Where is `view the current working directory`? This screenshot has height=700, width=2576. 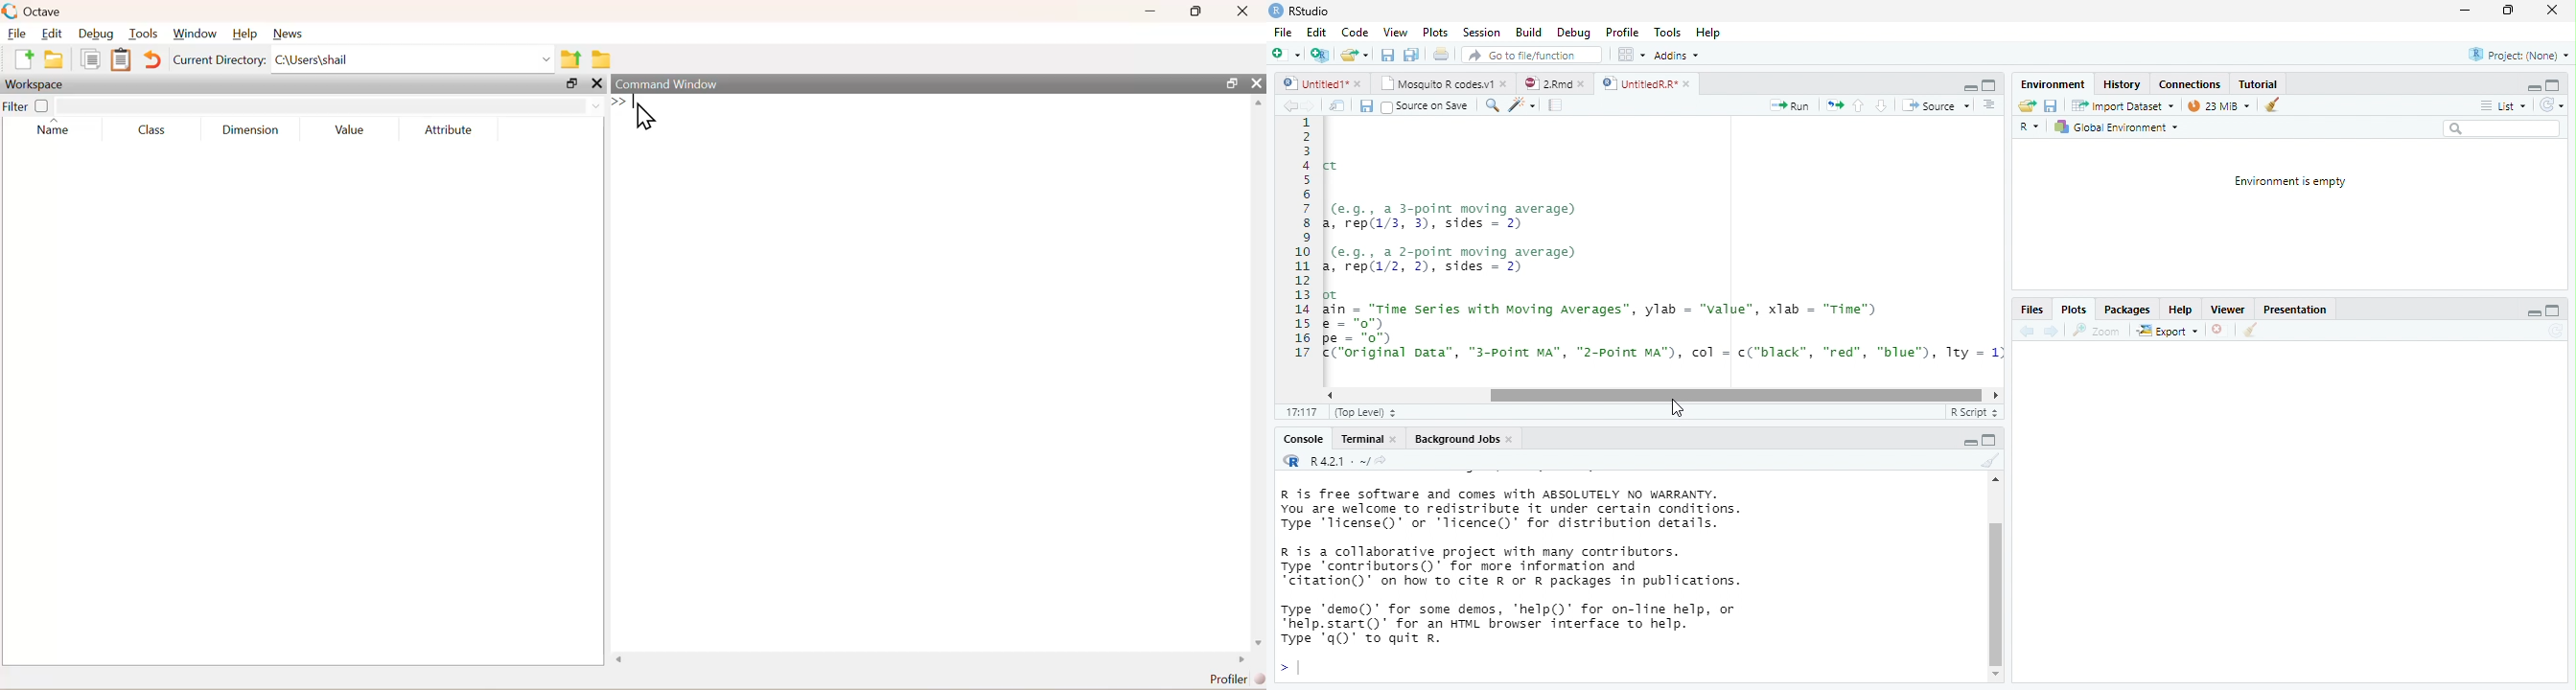
view the current working directory is located at coordinates (1381, 460).